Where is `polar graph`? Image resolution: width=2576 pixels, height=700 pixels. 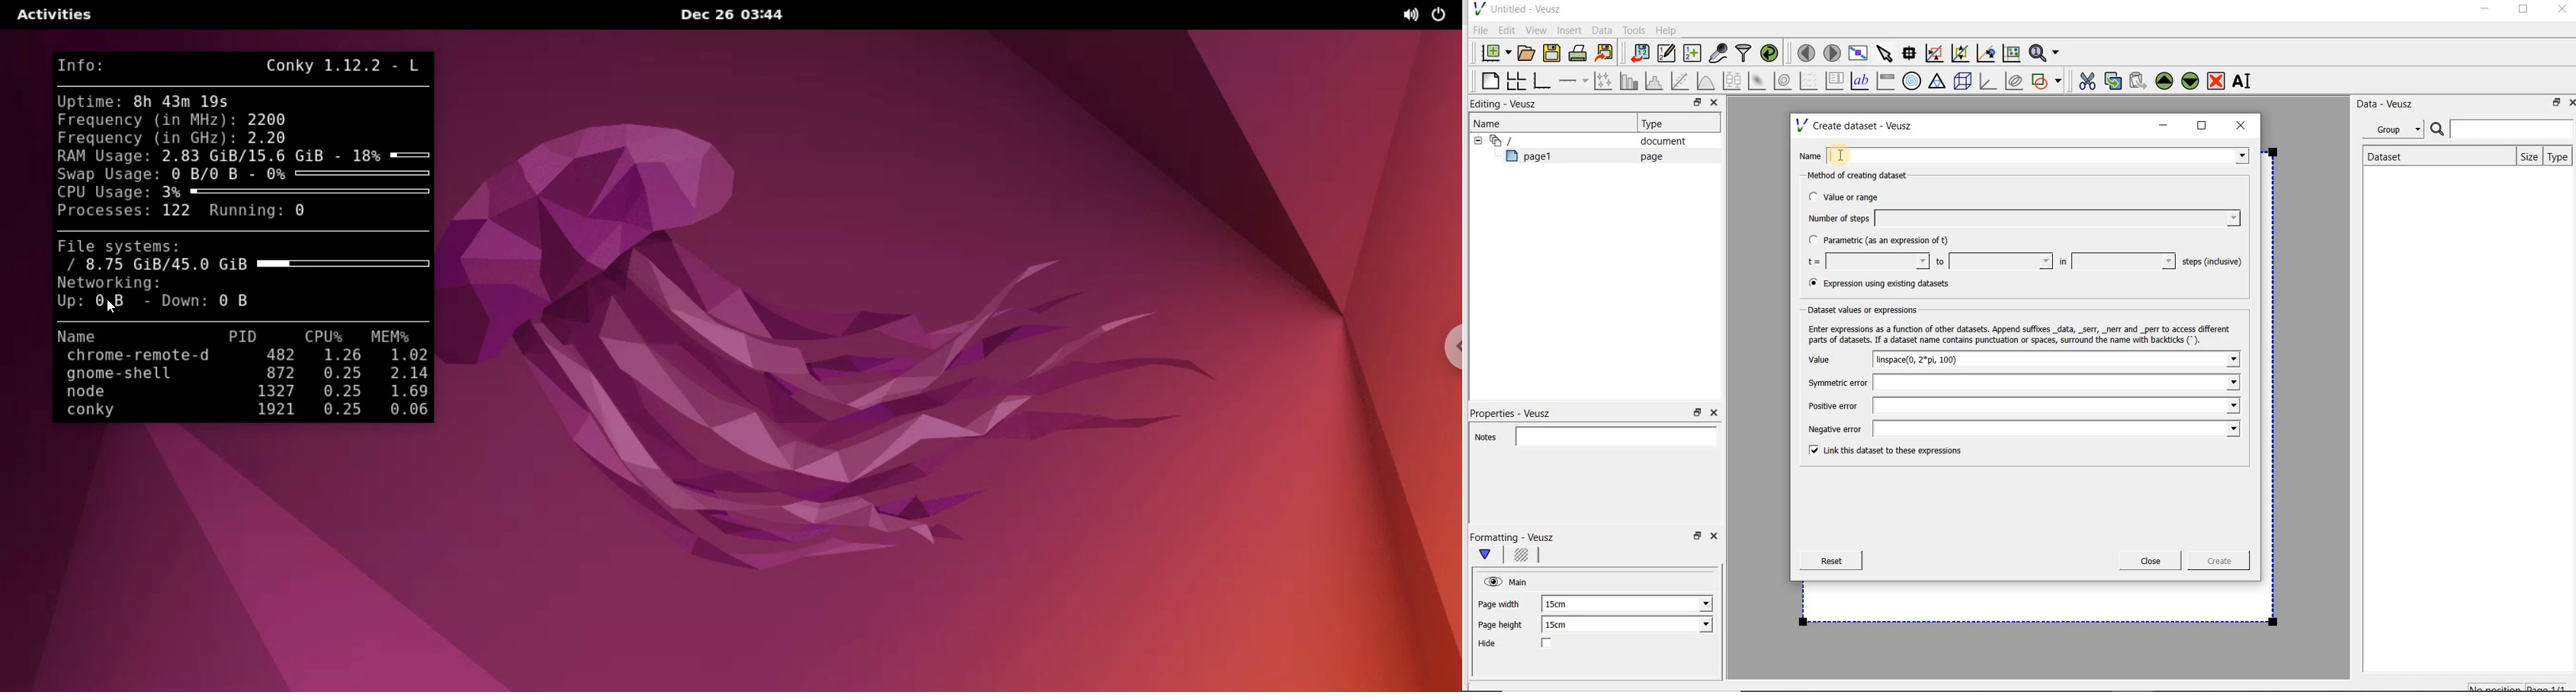
polar graph is located at coordinates (1912, 81).